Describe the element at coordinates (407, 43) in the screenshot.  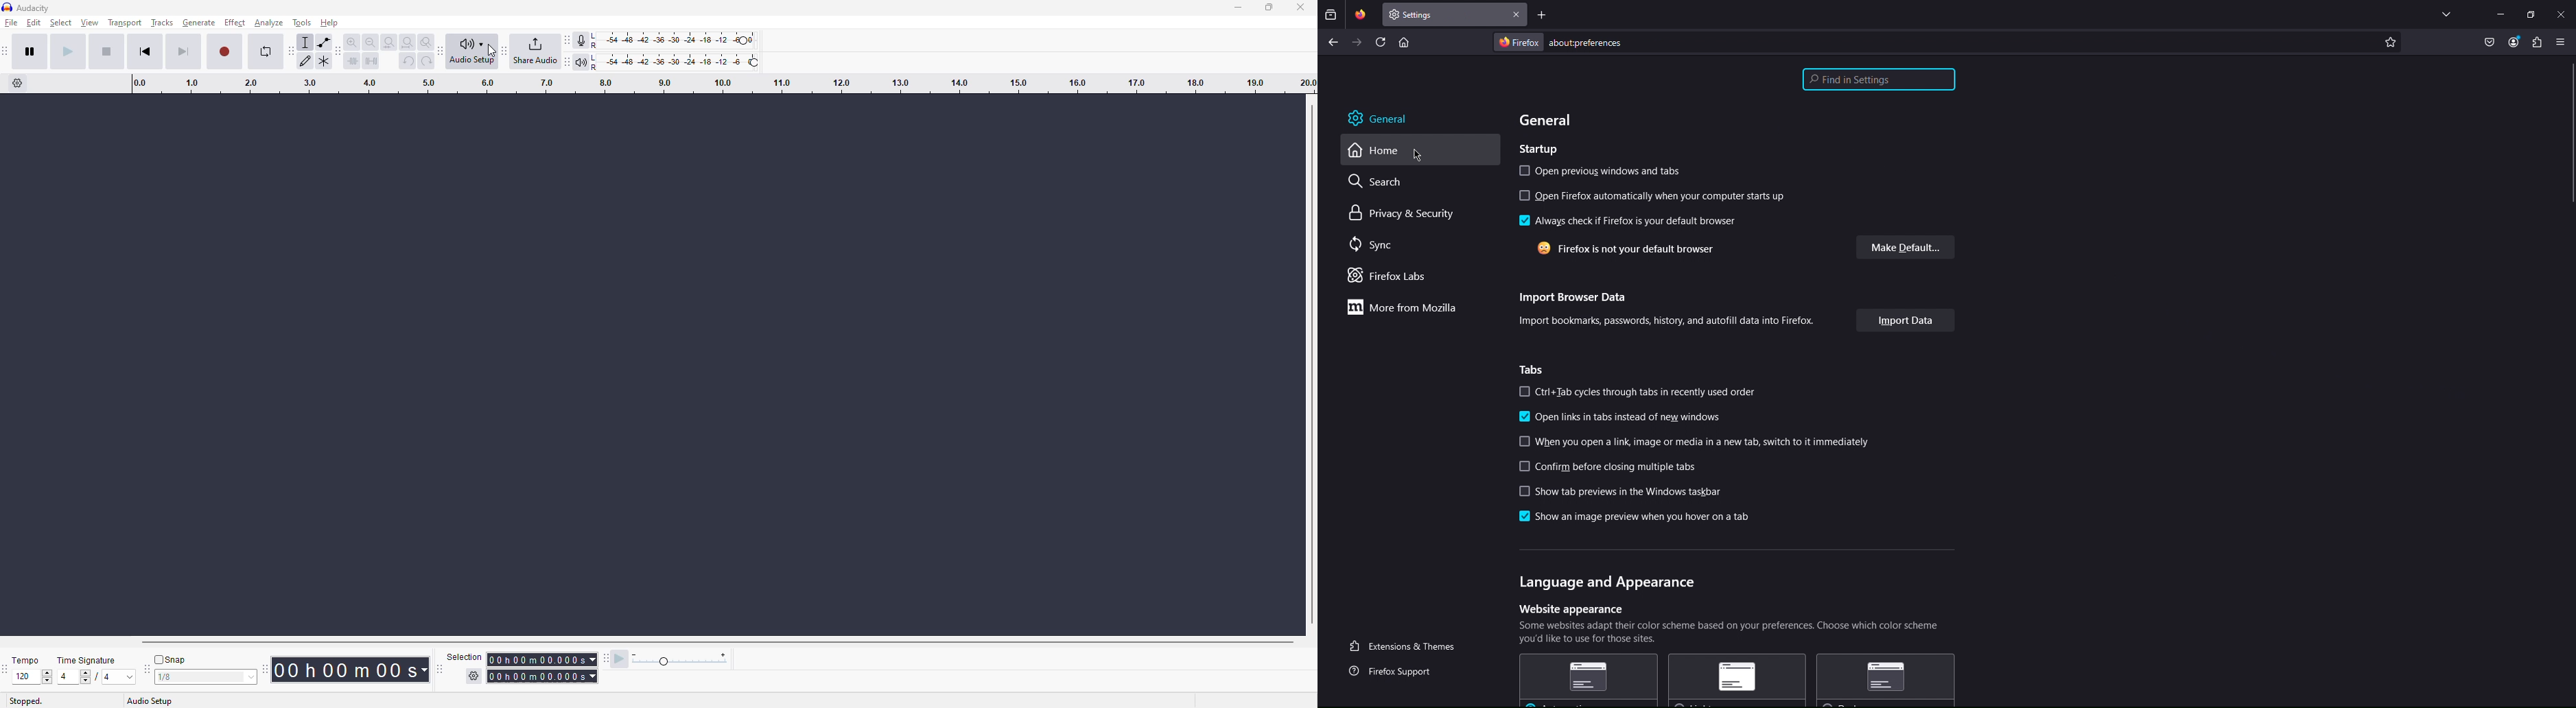
I see `fit project to width` at that location.